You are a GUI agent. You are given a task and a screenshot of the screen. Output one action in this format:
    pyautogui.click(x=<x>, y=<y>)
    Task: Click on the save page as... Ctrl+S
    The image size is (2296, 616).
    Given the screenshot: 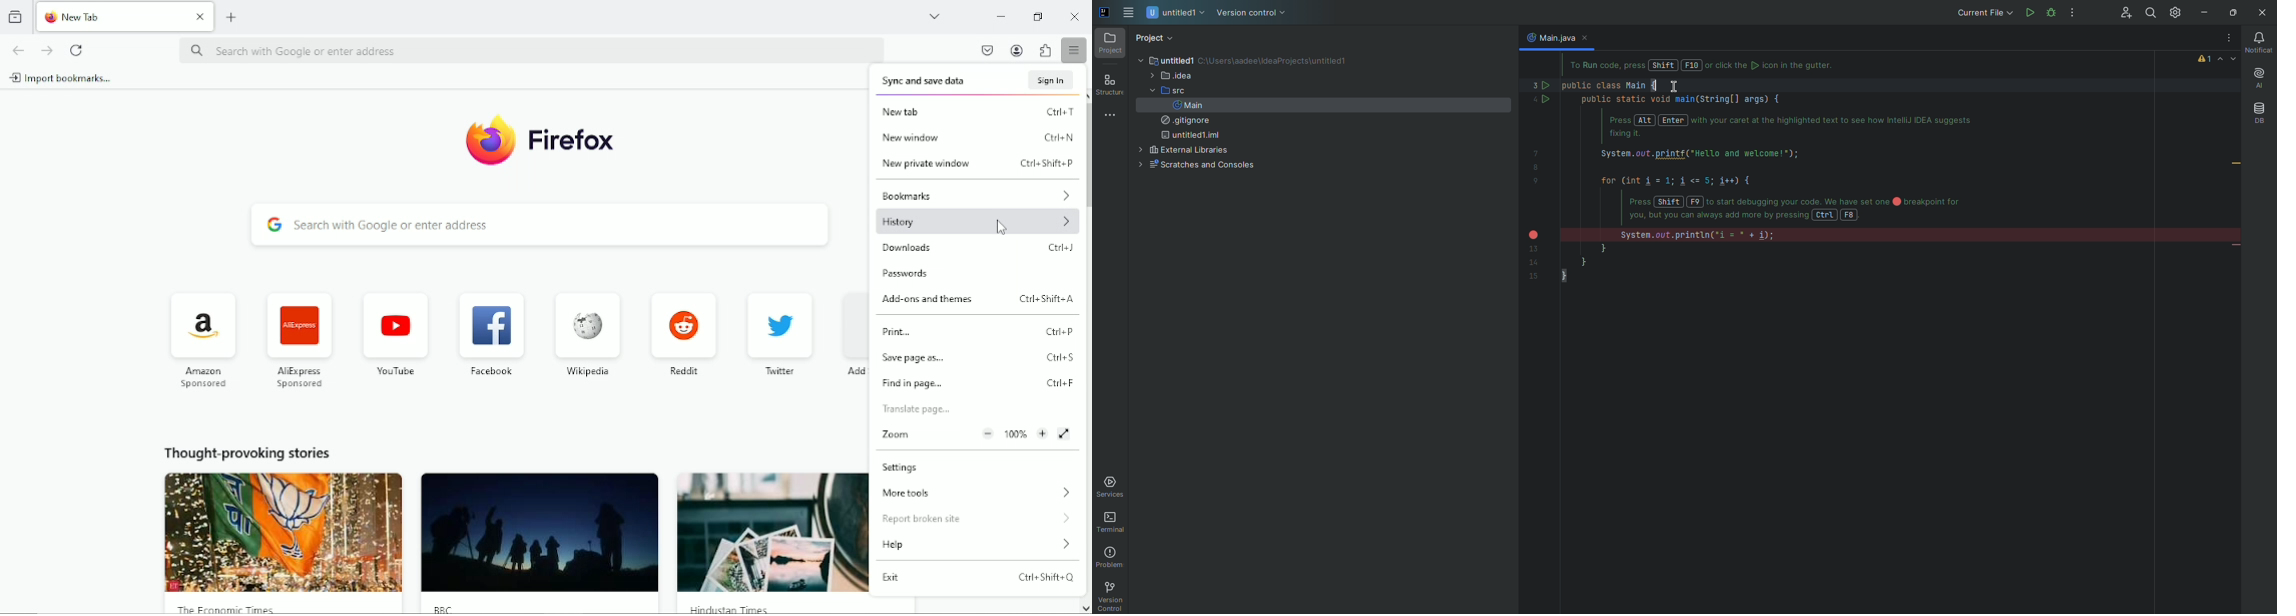 What is the action you would take?
    pyautogui.click(x=980, y=357)
    